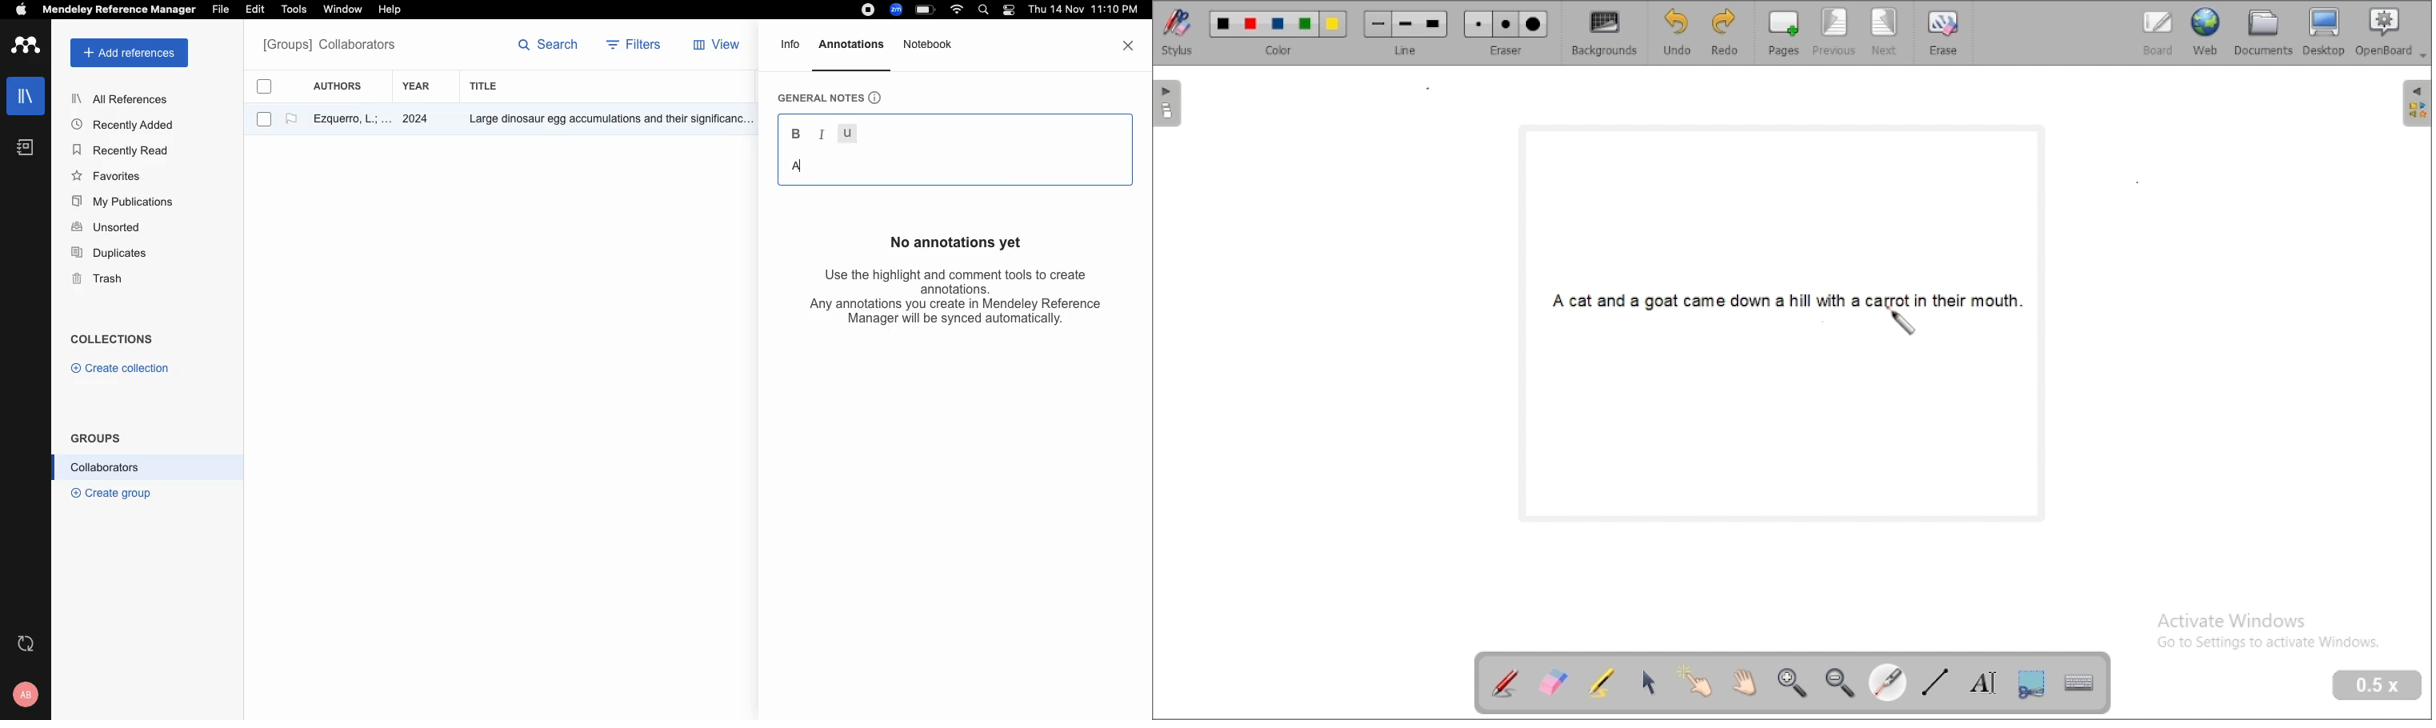 Image resolution: width=2436 pixels, height=728 pixels. Describe the element at coordinates (866, 10) in the screenshot. I see `recording` at that location.